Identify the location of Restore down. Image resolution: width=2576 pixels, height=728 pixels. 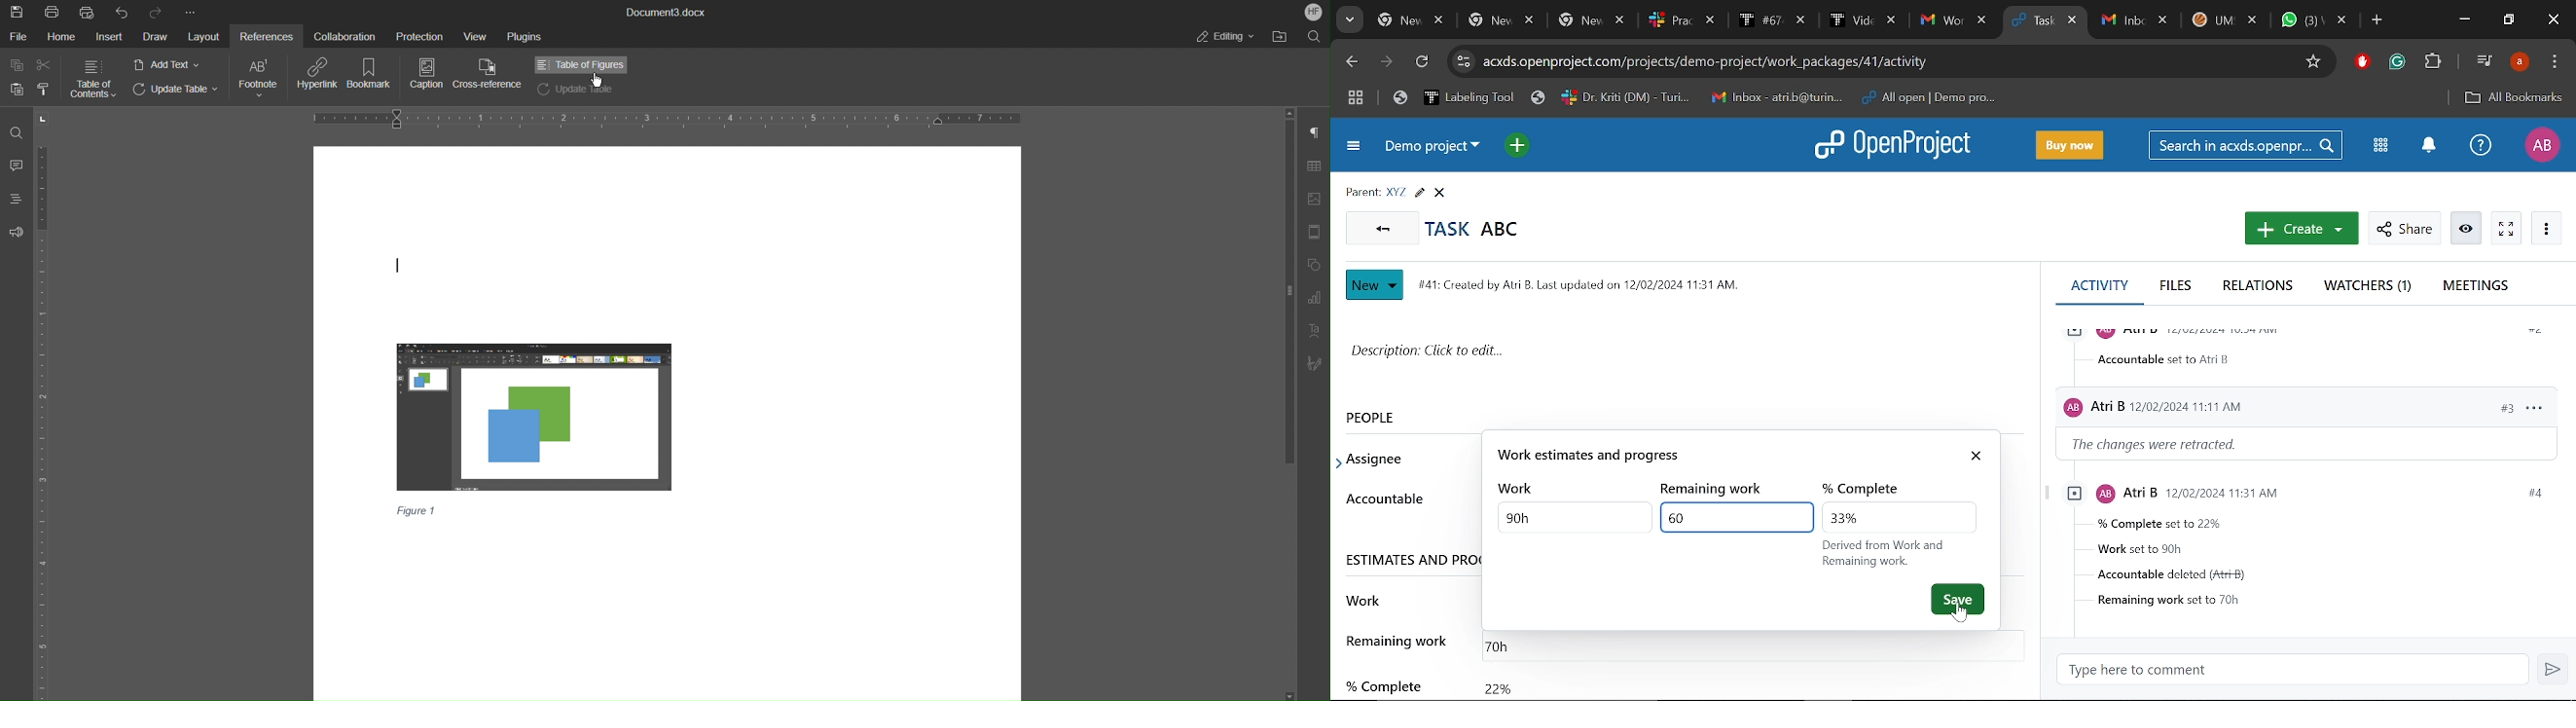
(2510, 21).